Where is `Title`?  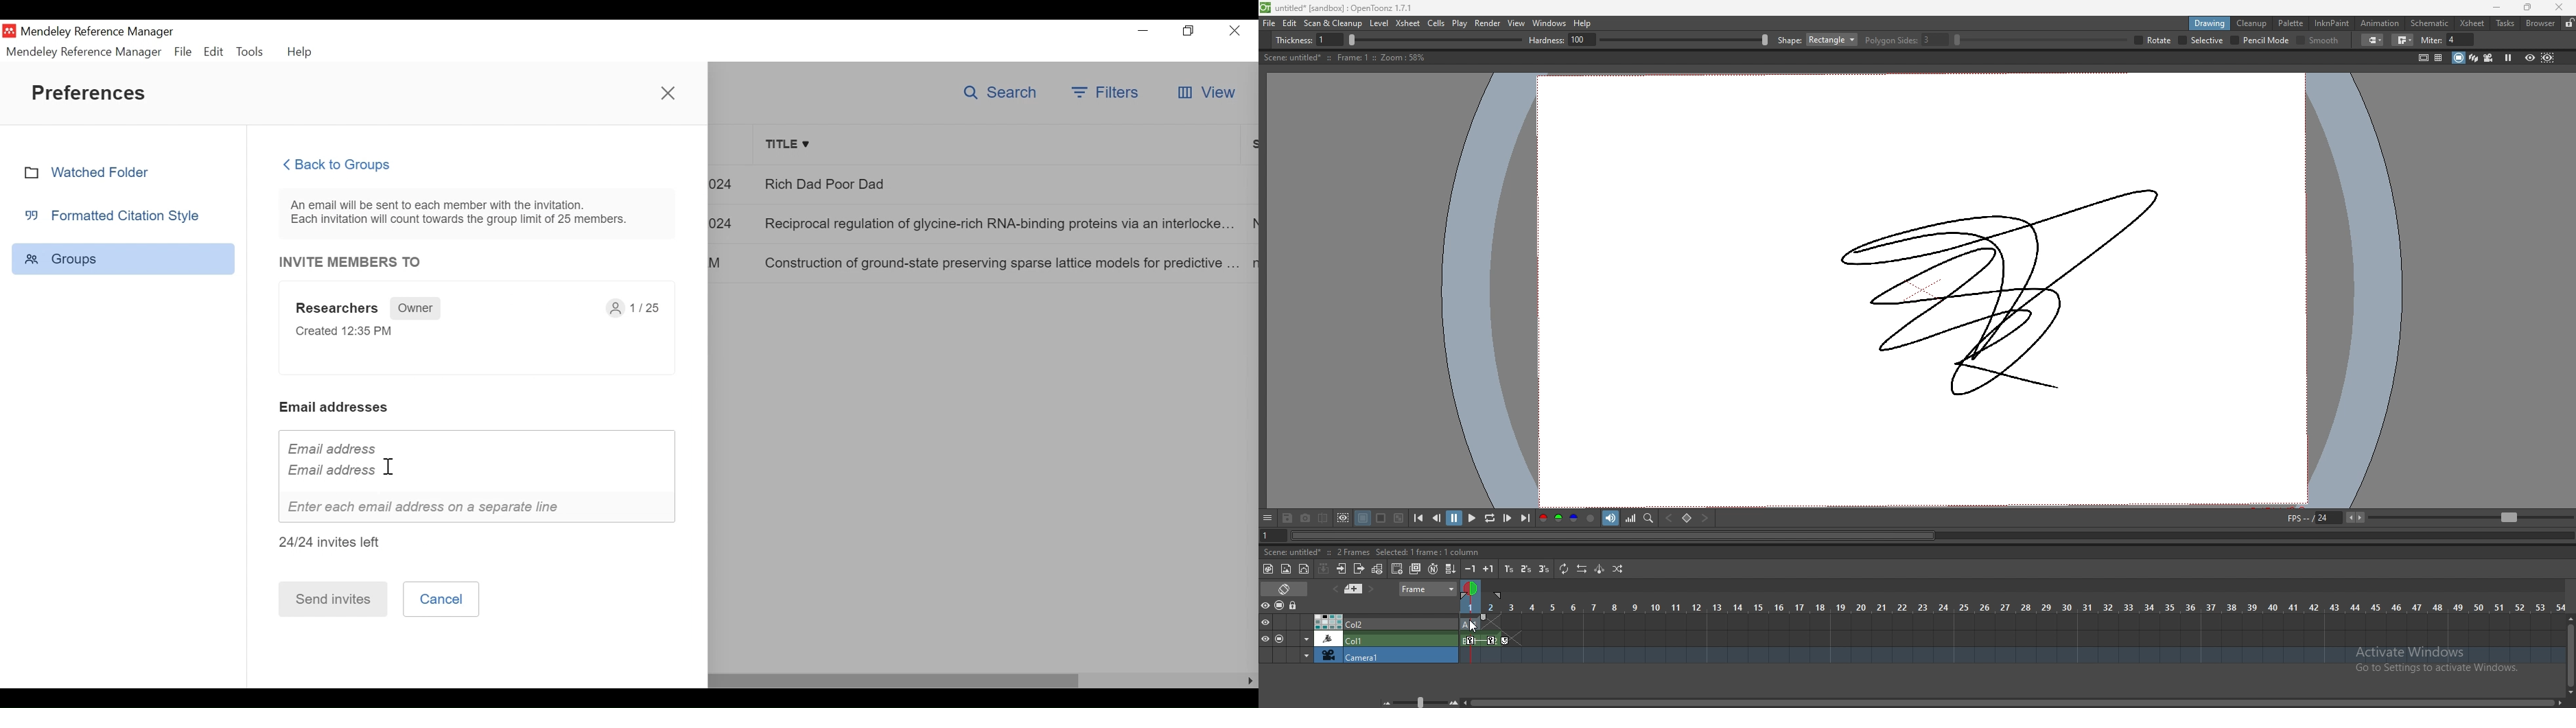
Title is located at coordinates (1000, 146).